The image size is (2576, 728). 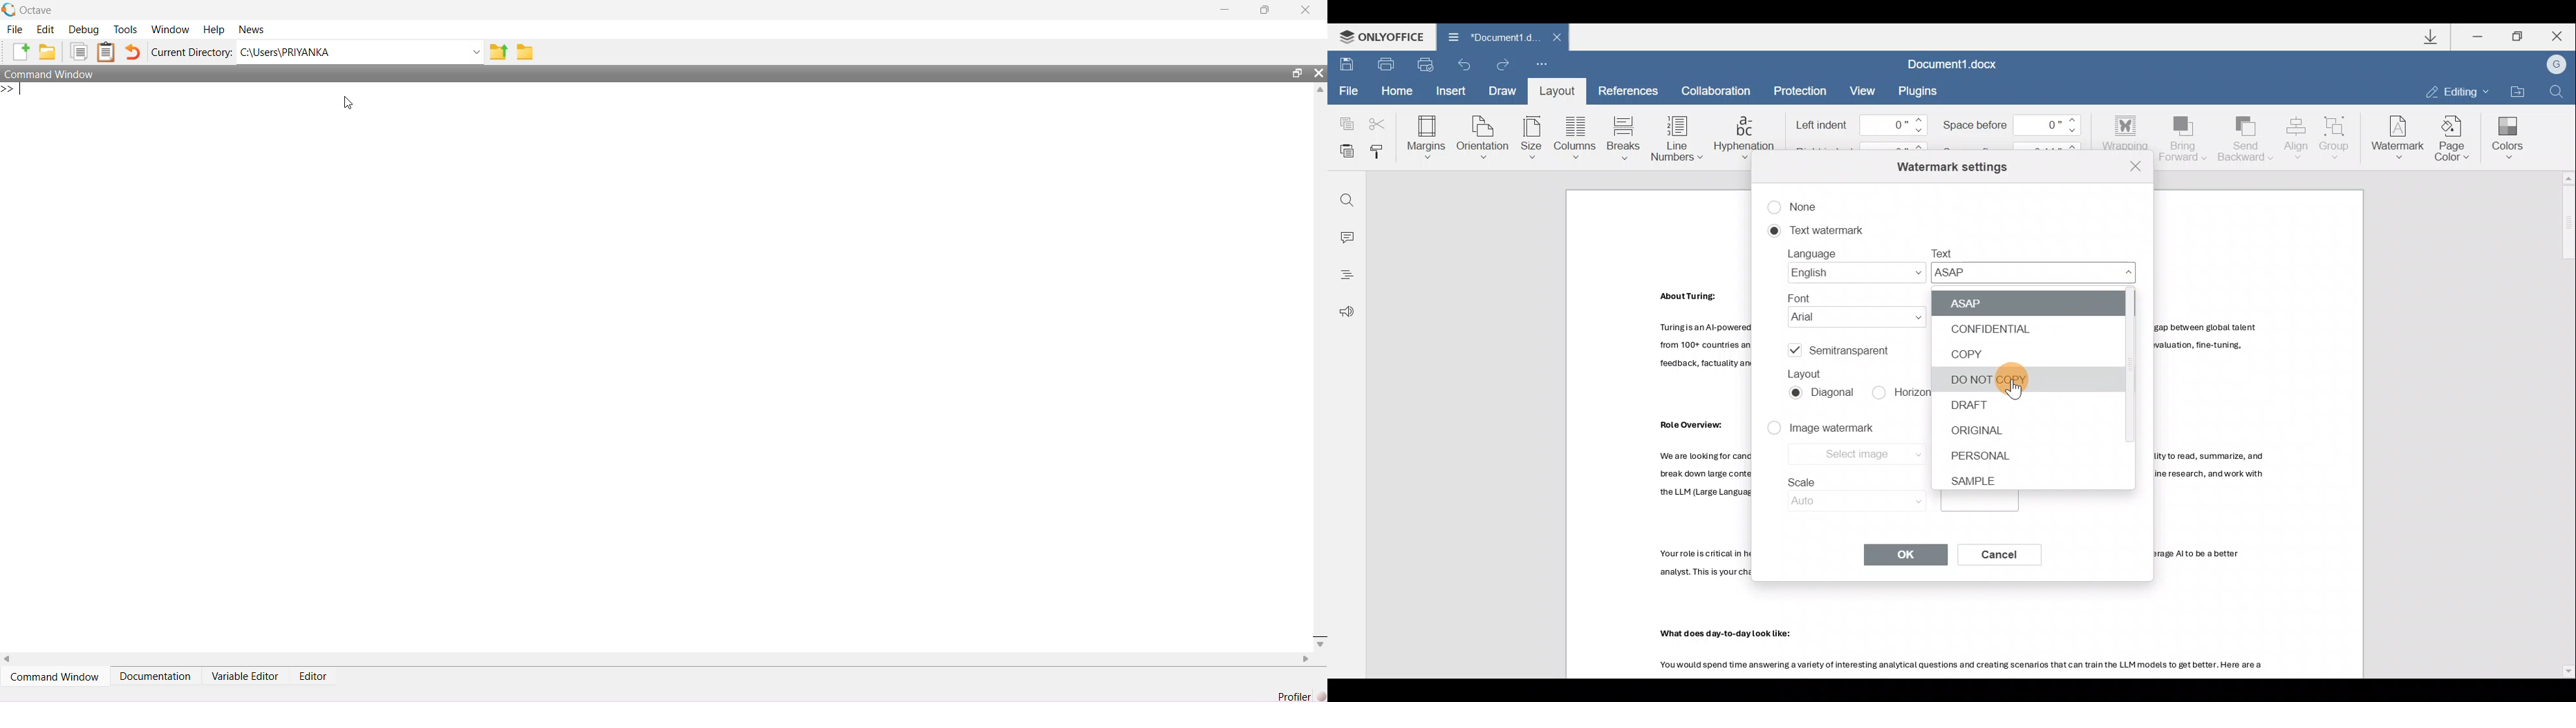 I want to click on None, so click(x=1802, y=204).